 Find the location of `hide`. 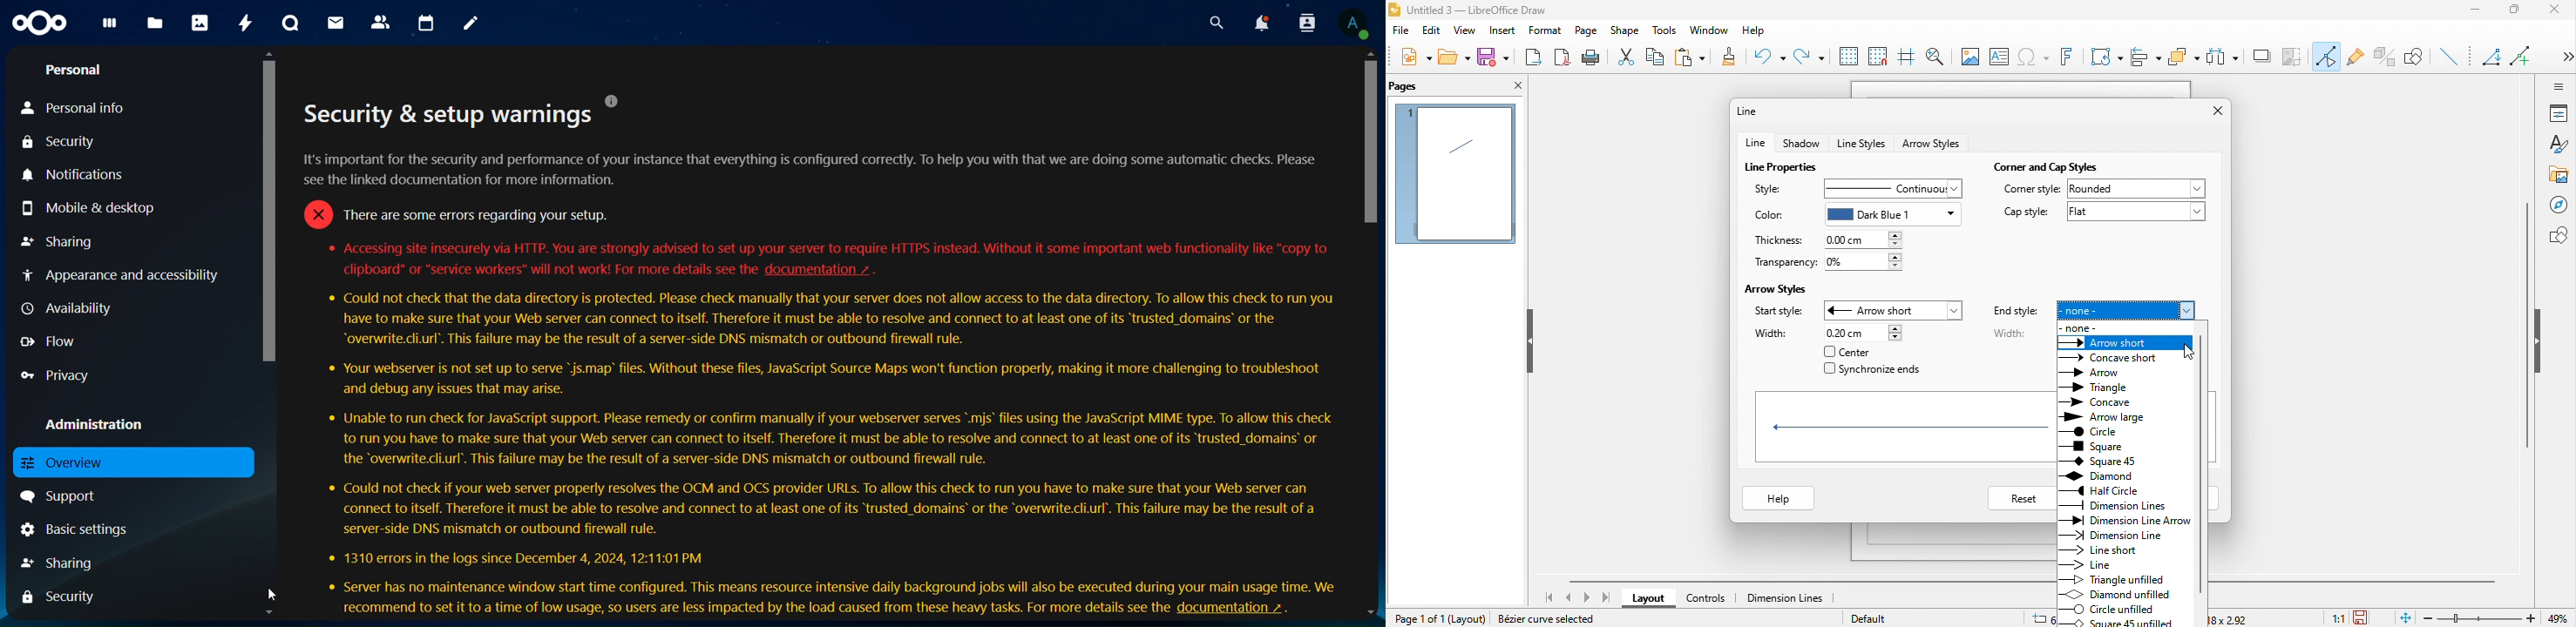

hide is located at coordinates (2540, 341).